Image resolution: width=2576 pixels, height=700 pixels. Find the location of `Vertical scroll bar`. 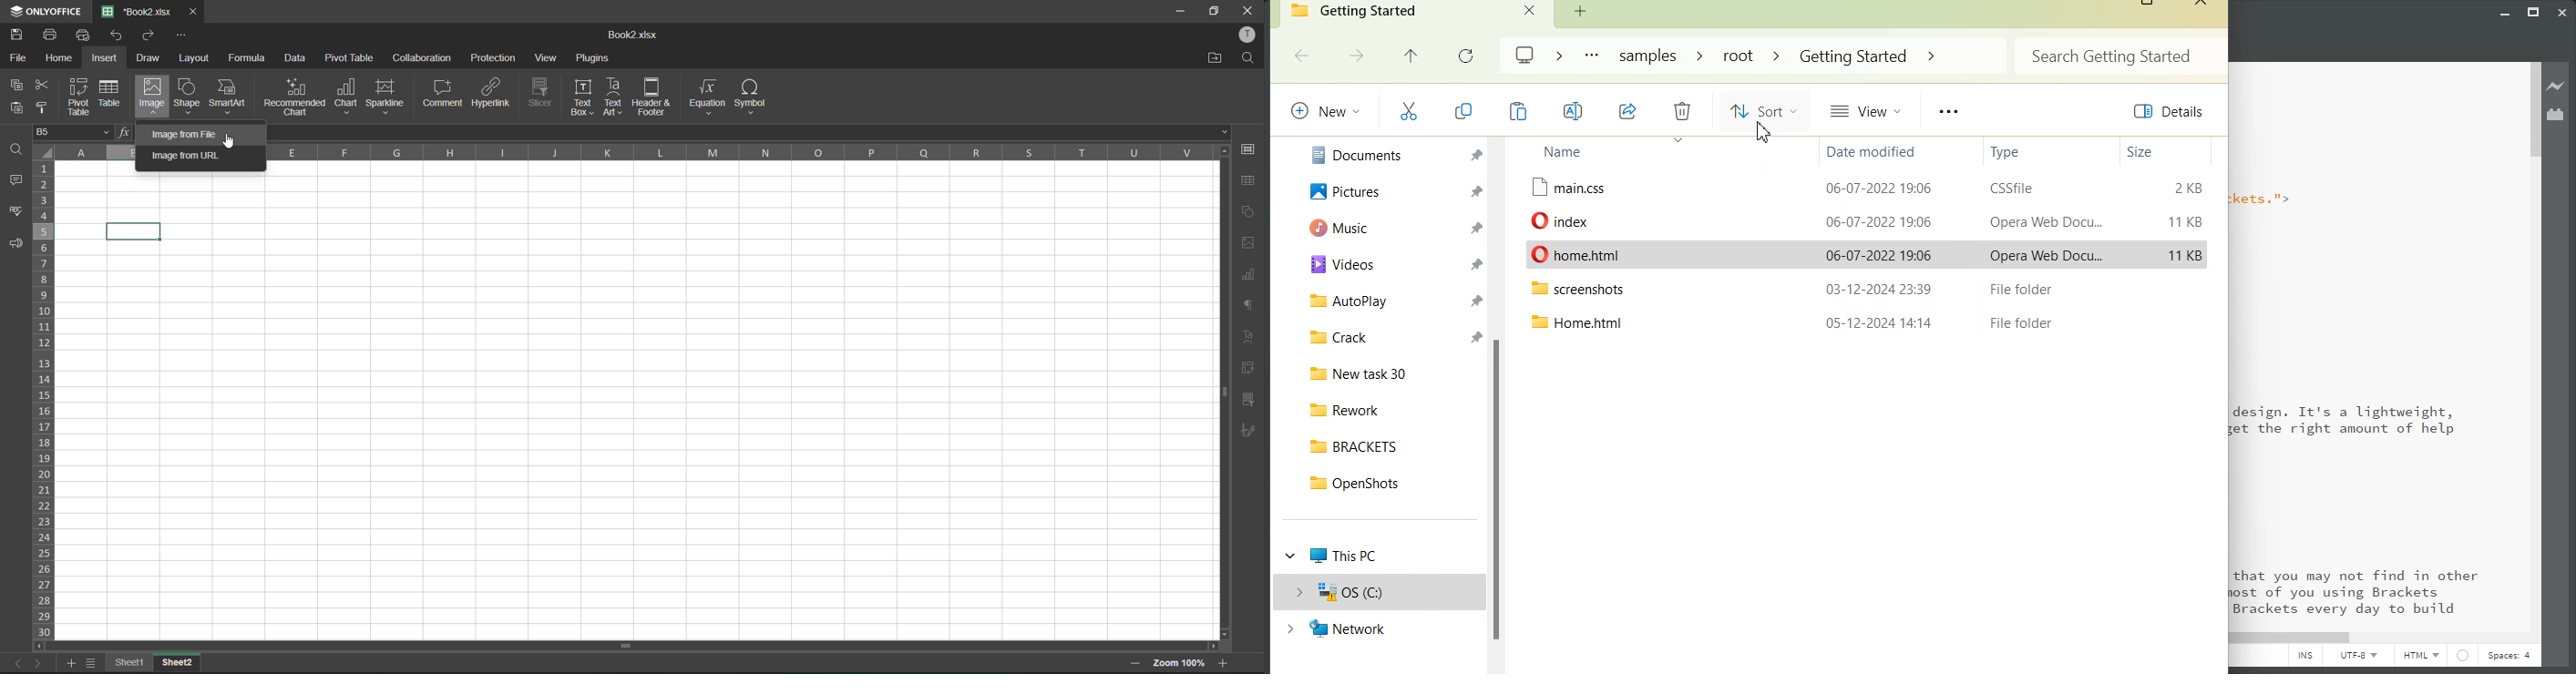

Vertical scroll bar is located at coordinates (1498, 404).